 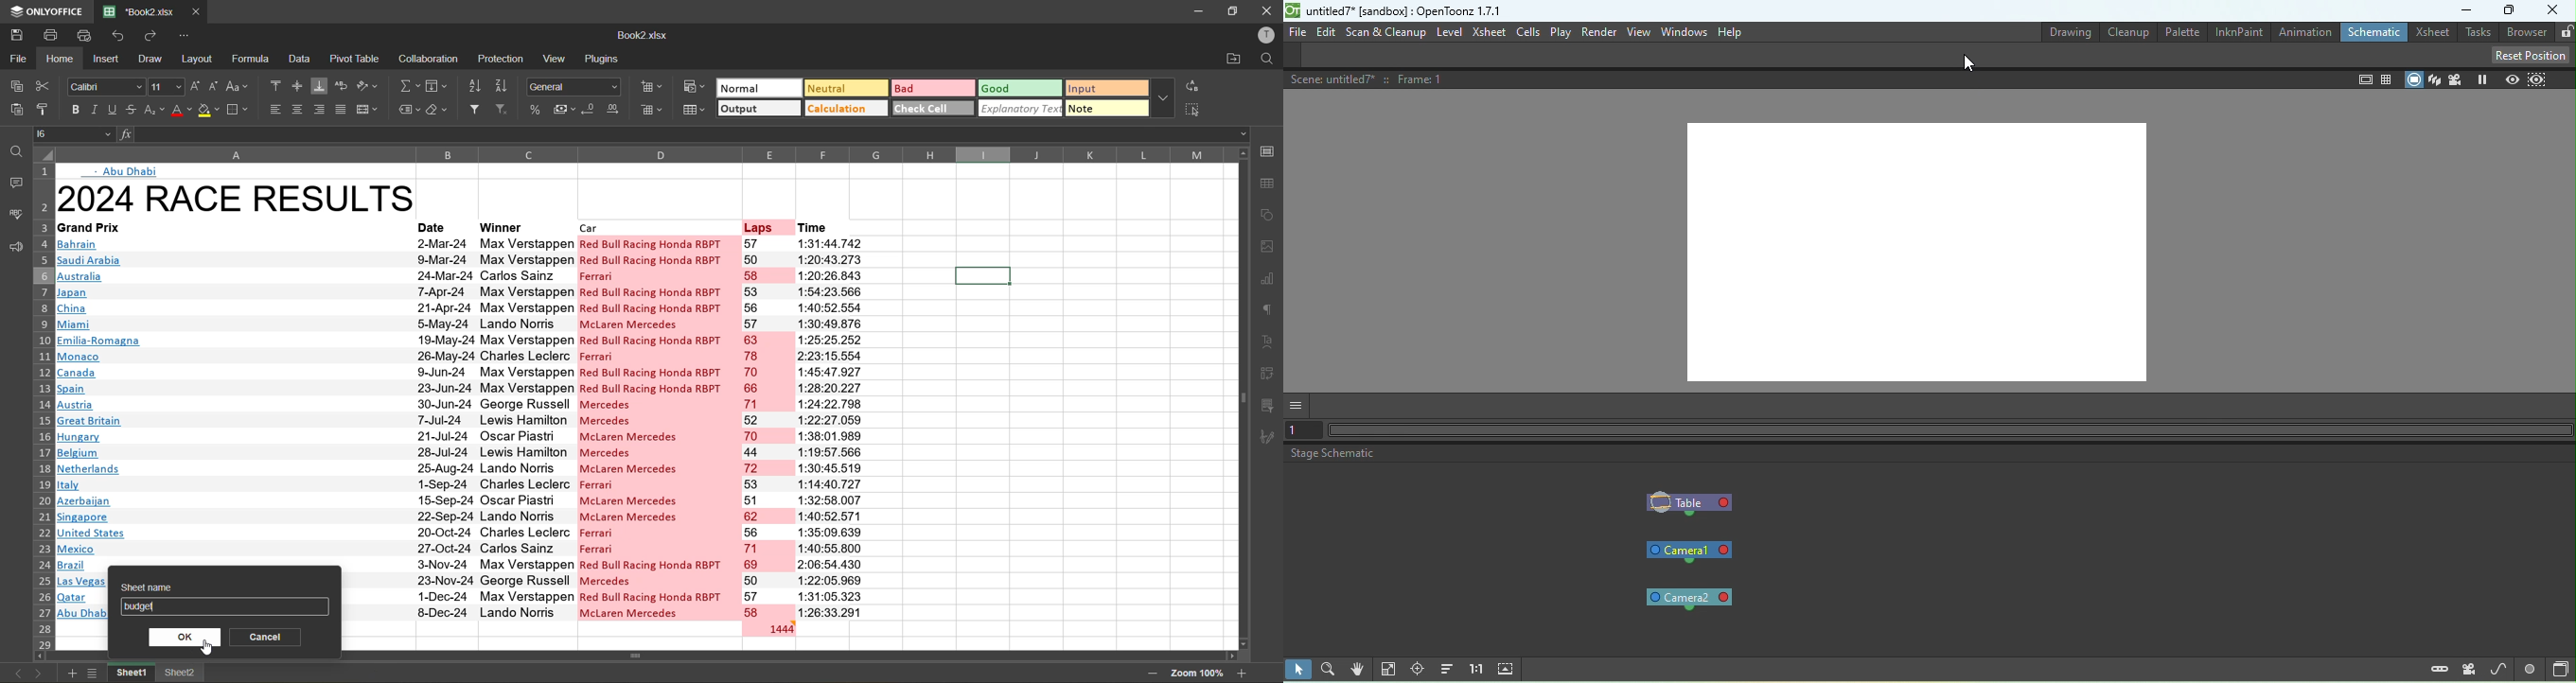 What do you see at coordinates (45, 110) in the screenshot?
I see `copy style` at bounding box center [45, 110].